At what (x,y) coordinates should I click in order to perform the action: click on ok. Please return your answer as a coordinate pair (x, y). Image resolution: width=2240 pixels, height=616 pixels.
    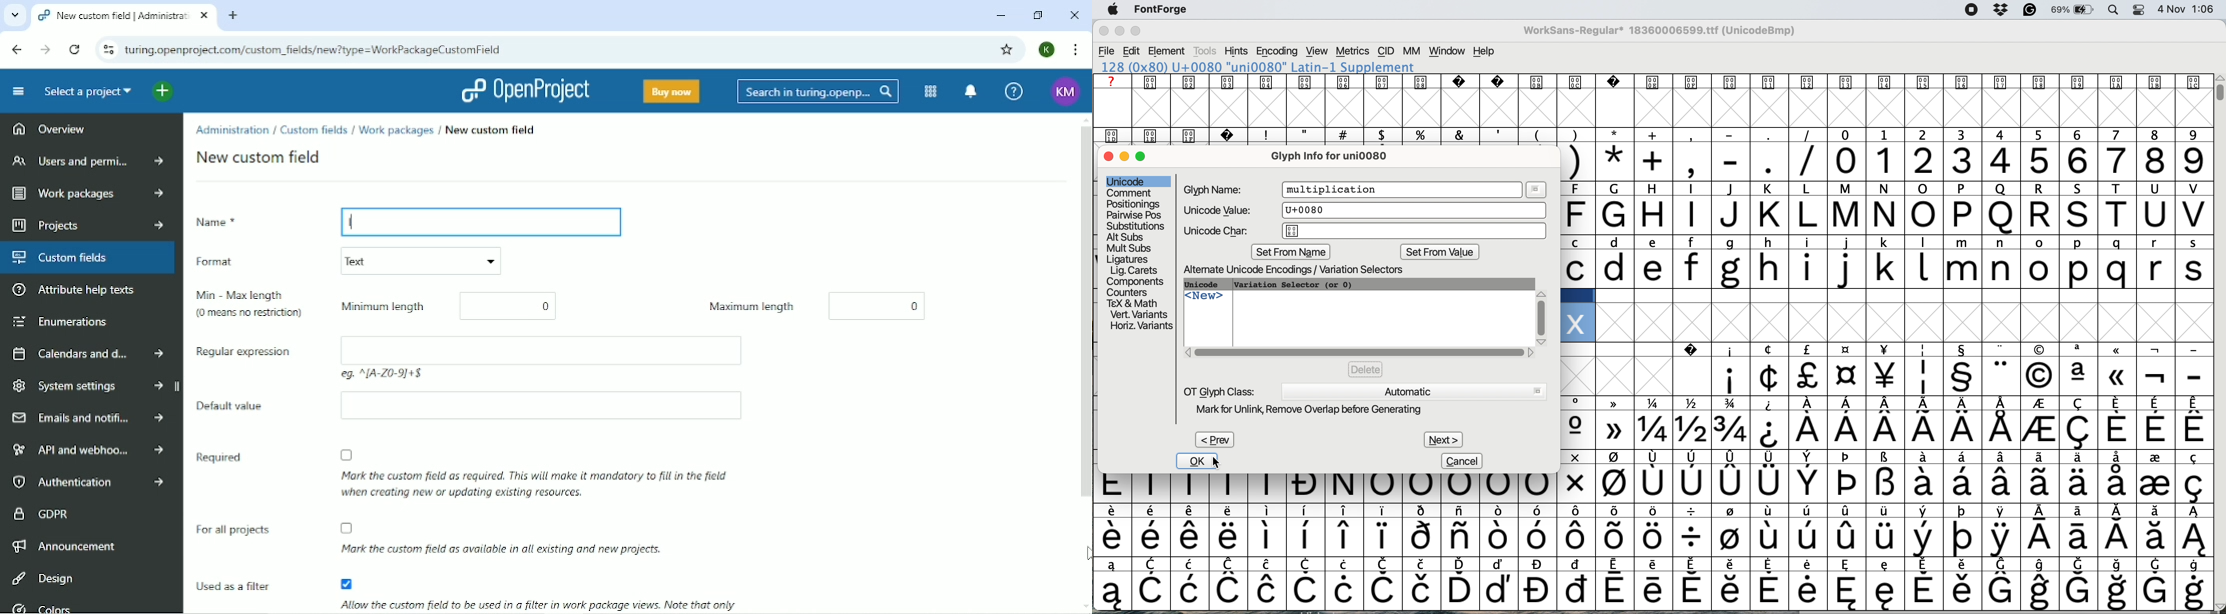
    Looking at the image, I should click on (1193, 461).